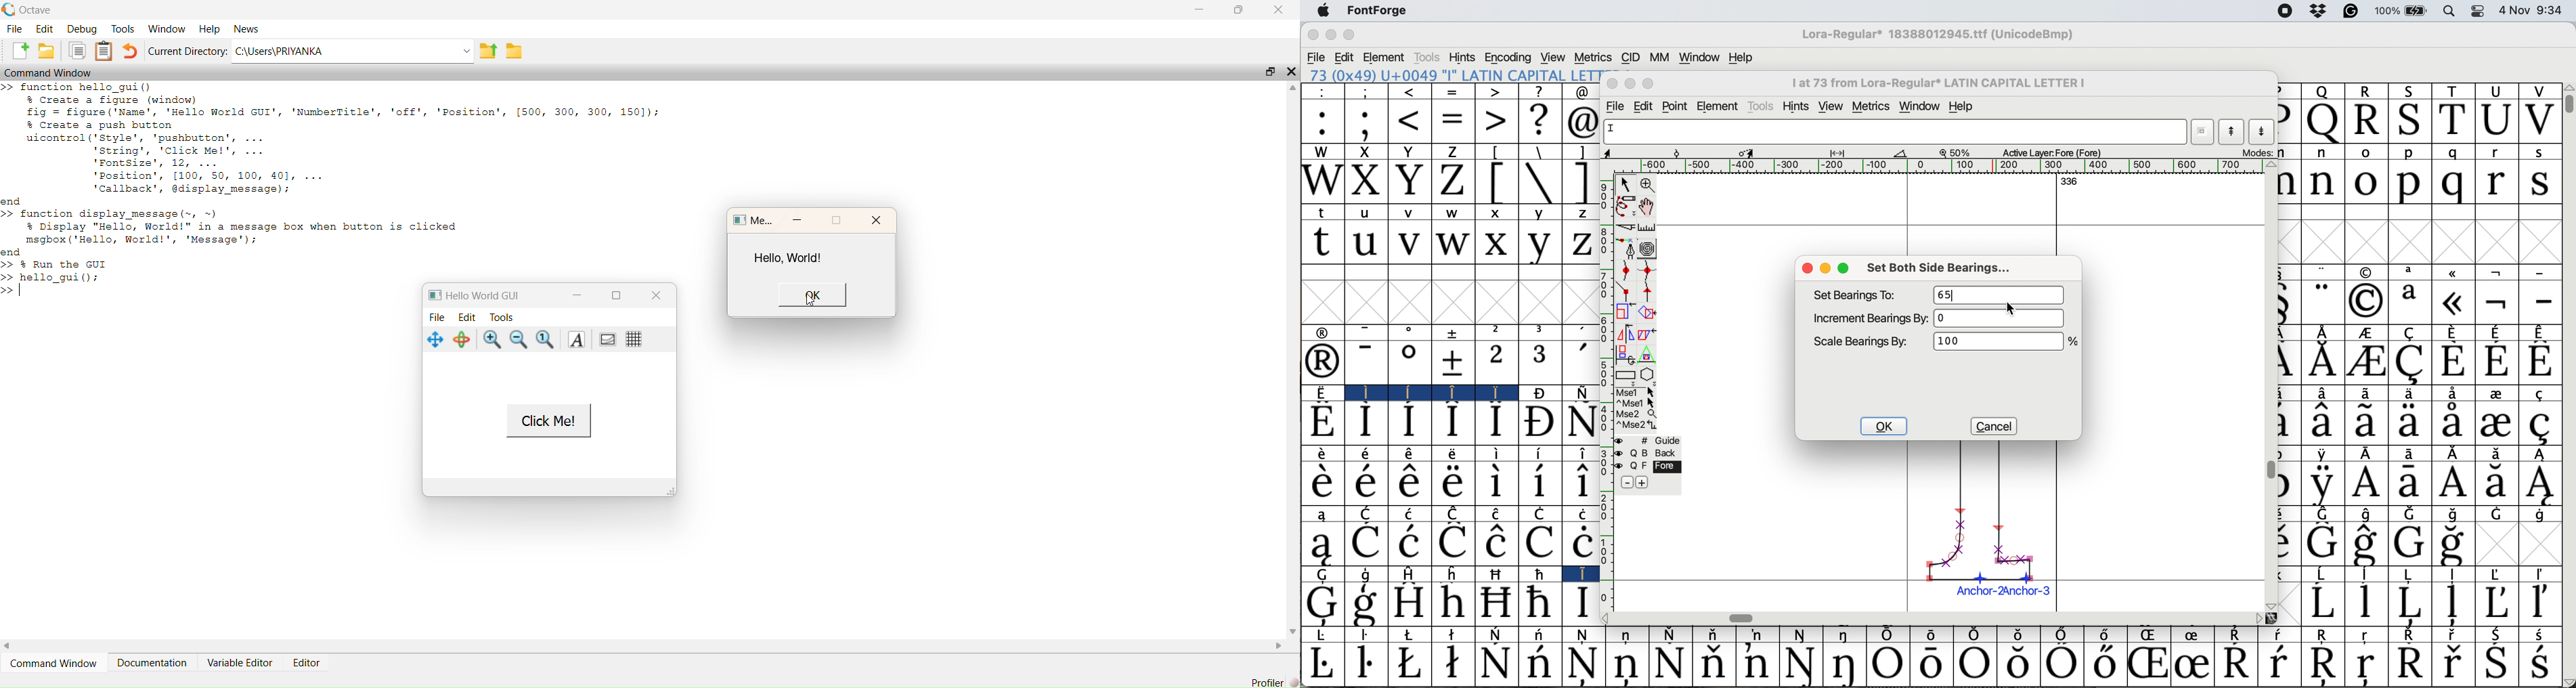 Image resolution: width=2576 pixels, height=700 pixels. Describe the element at coordinates (1496, 455) in the screenshot. I see `Symbol` at that location.